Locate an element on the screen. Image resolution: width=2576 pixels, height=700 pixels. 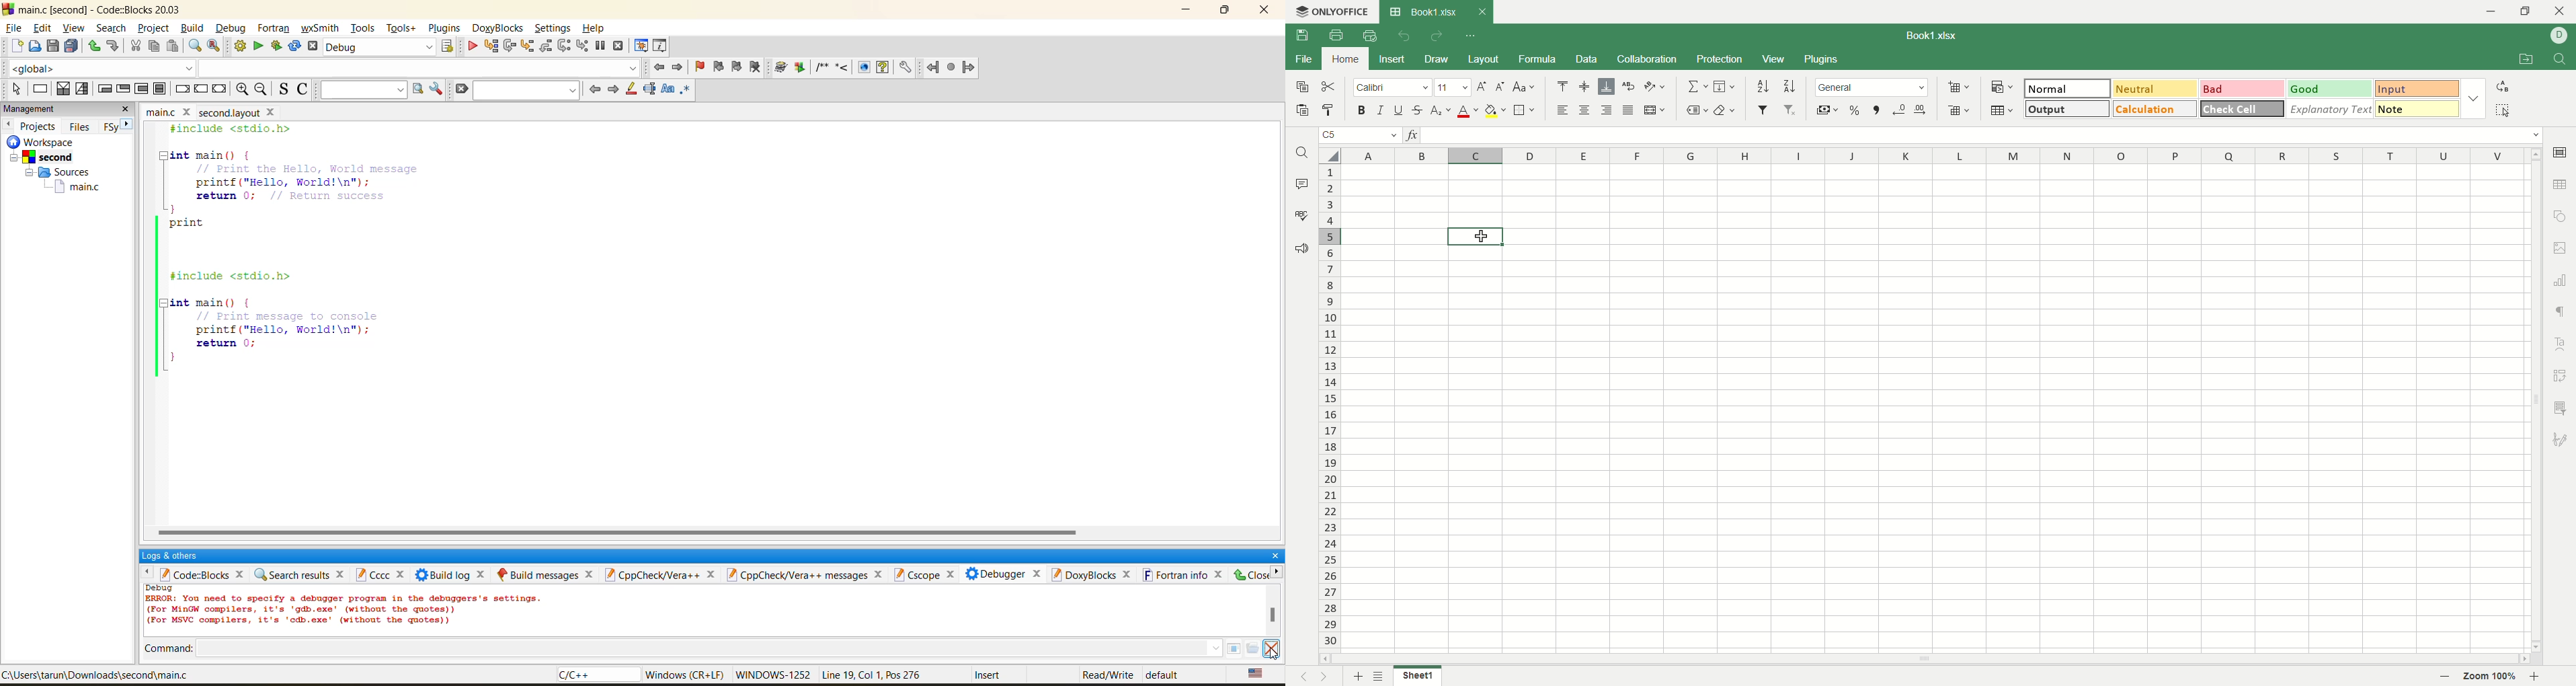
next instruction is located at coordinates (562, 45).